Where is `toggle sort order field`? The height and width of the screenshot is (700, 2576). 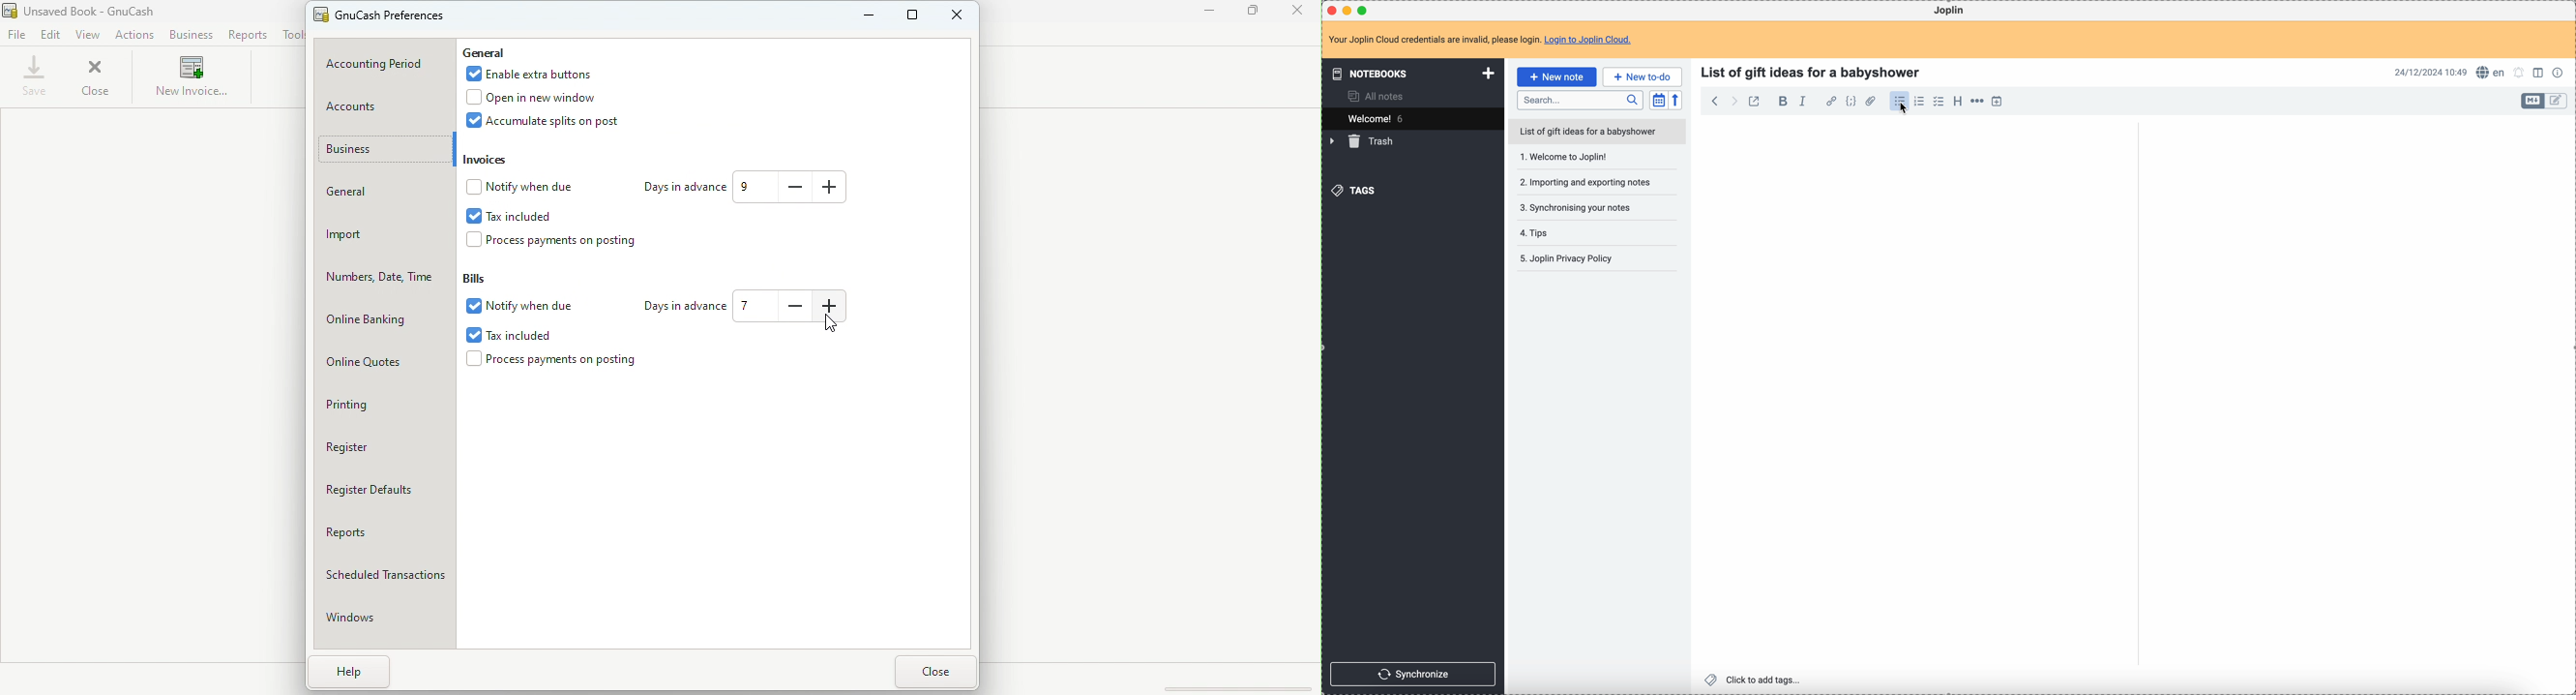 toggle sort order field is located at coordinates (1658, 100).